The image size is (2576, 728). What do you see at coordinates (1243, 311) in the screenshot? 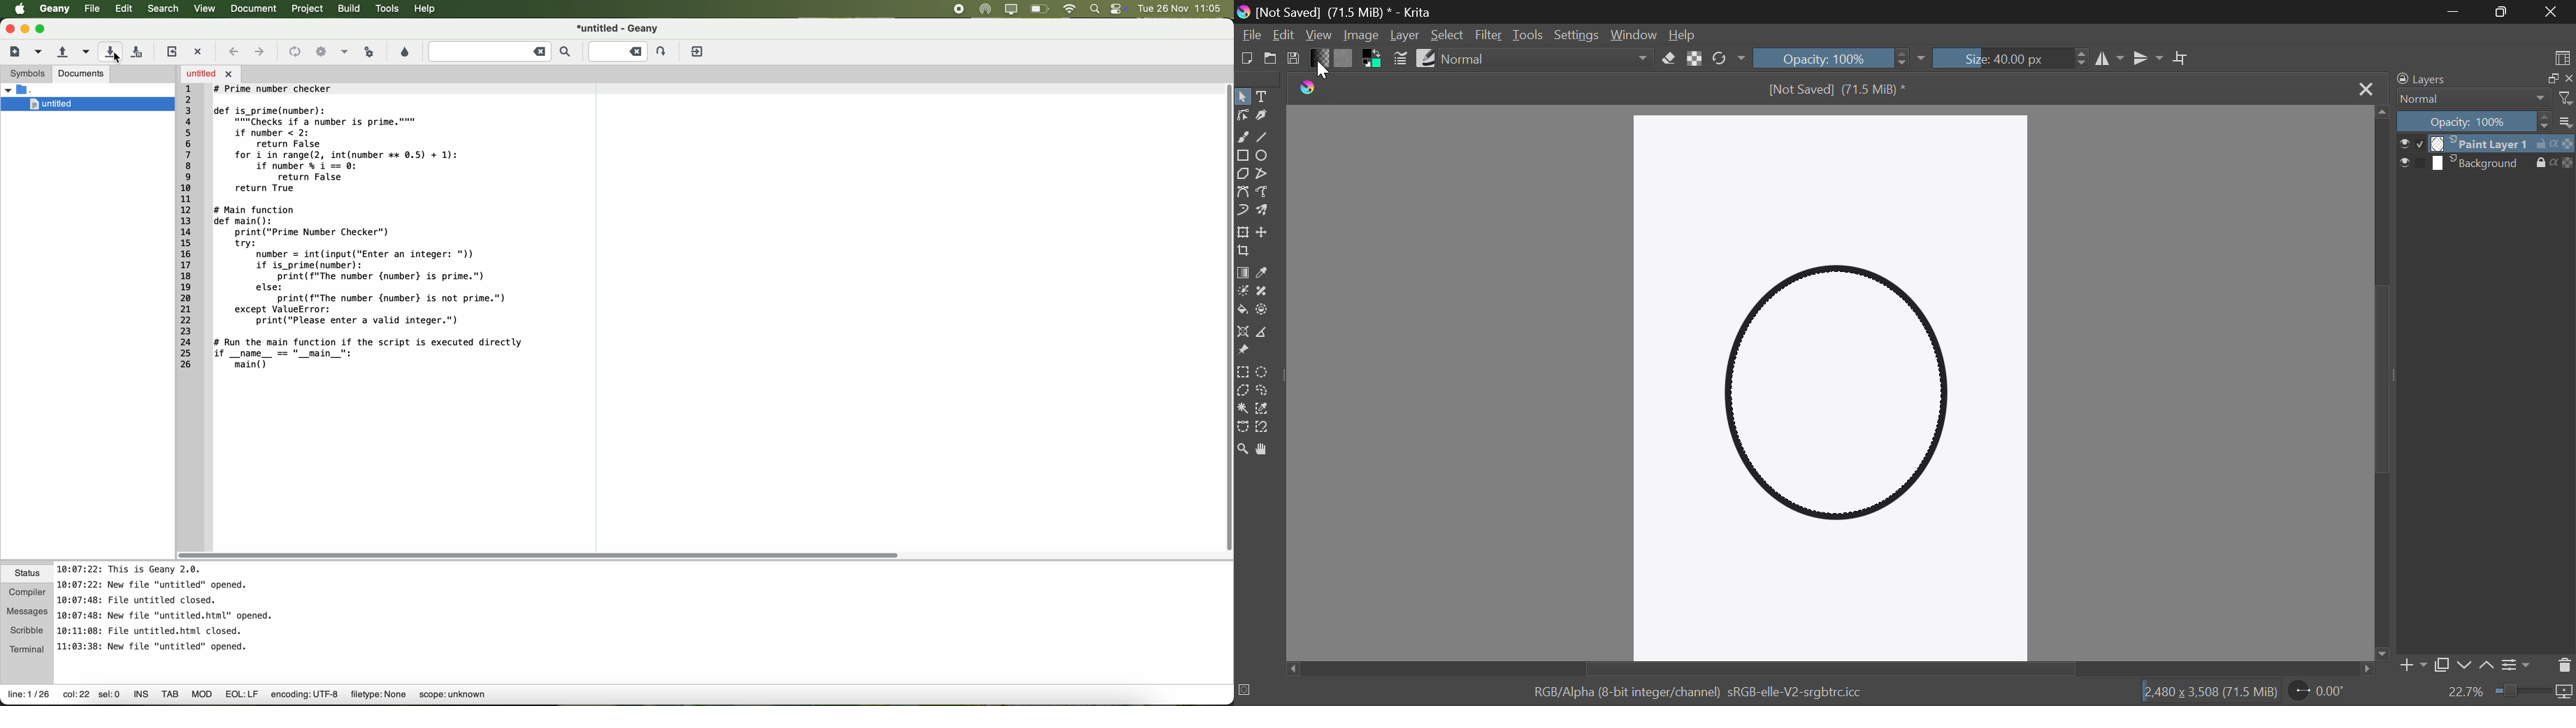
I see `Fill` at bounding box center [1243, 311].